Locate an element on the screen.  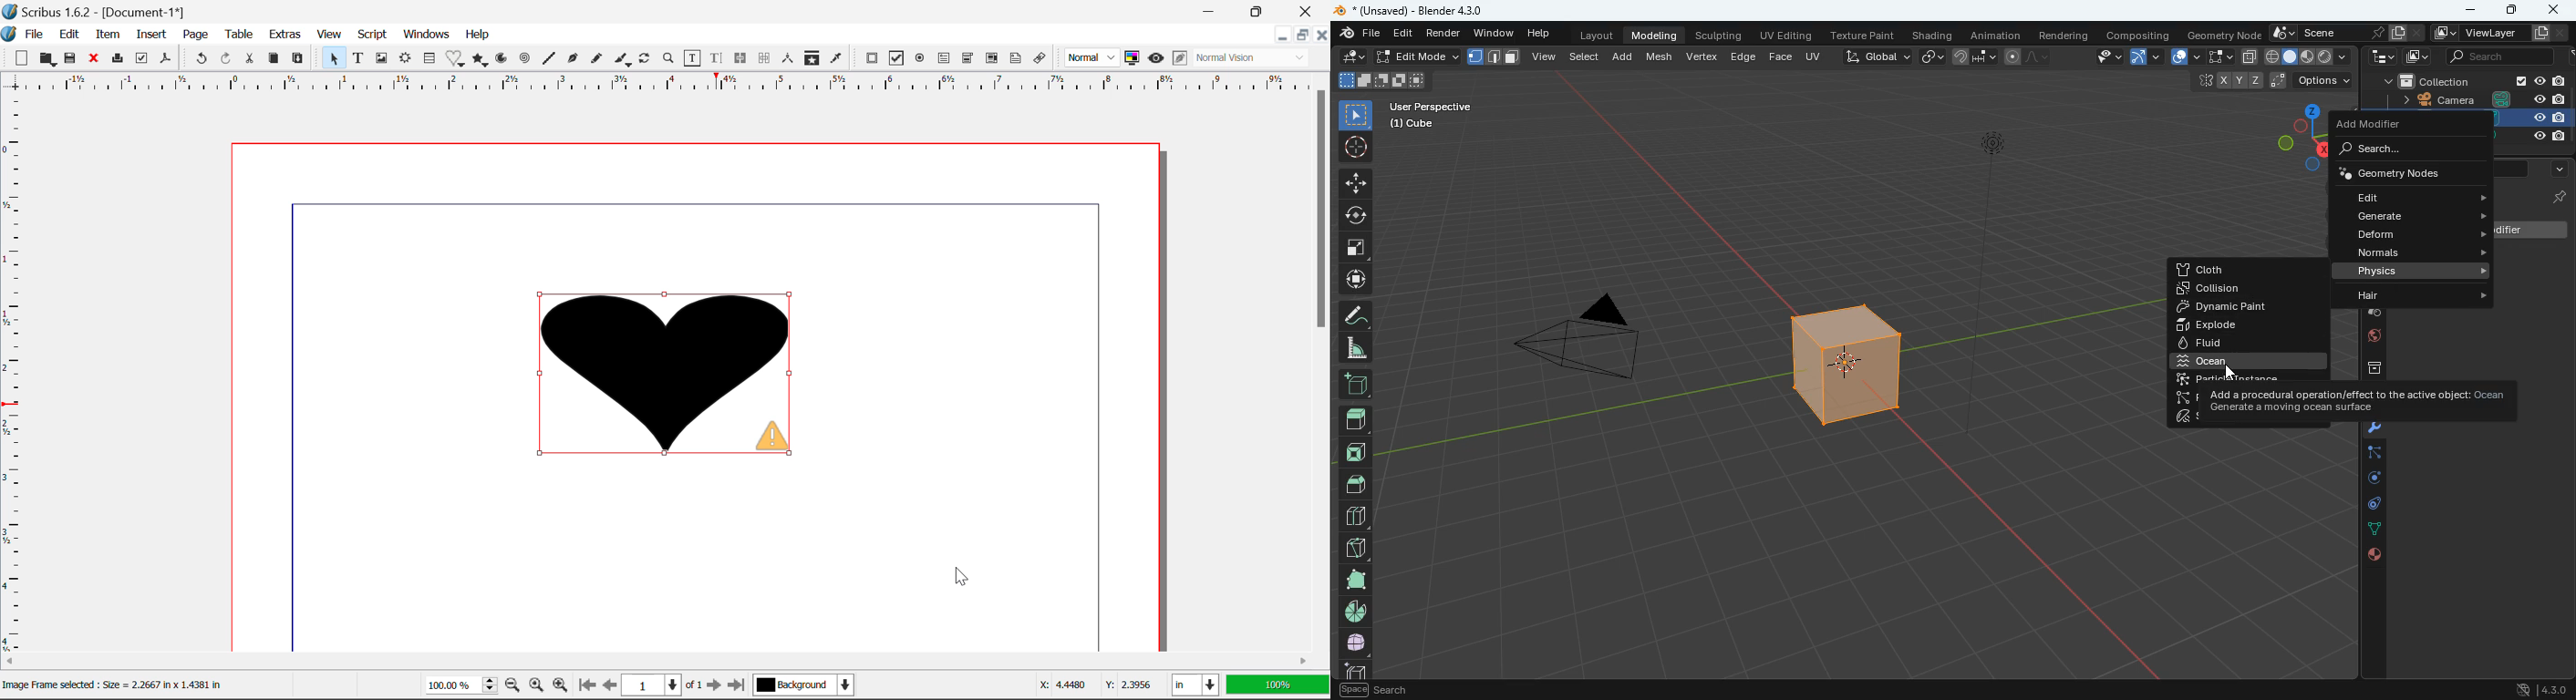
camera is located at coordinates (2478, 100).